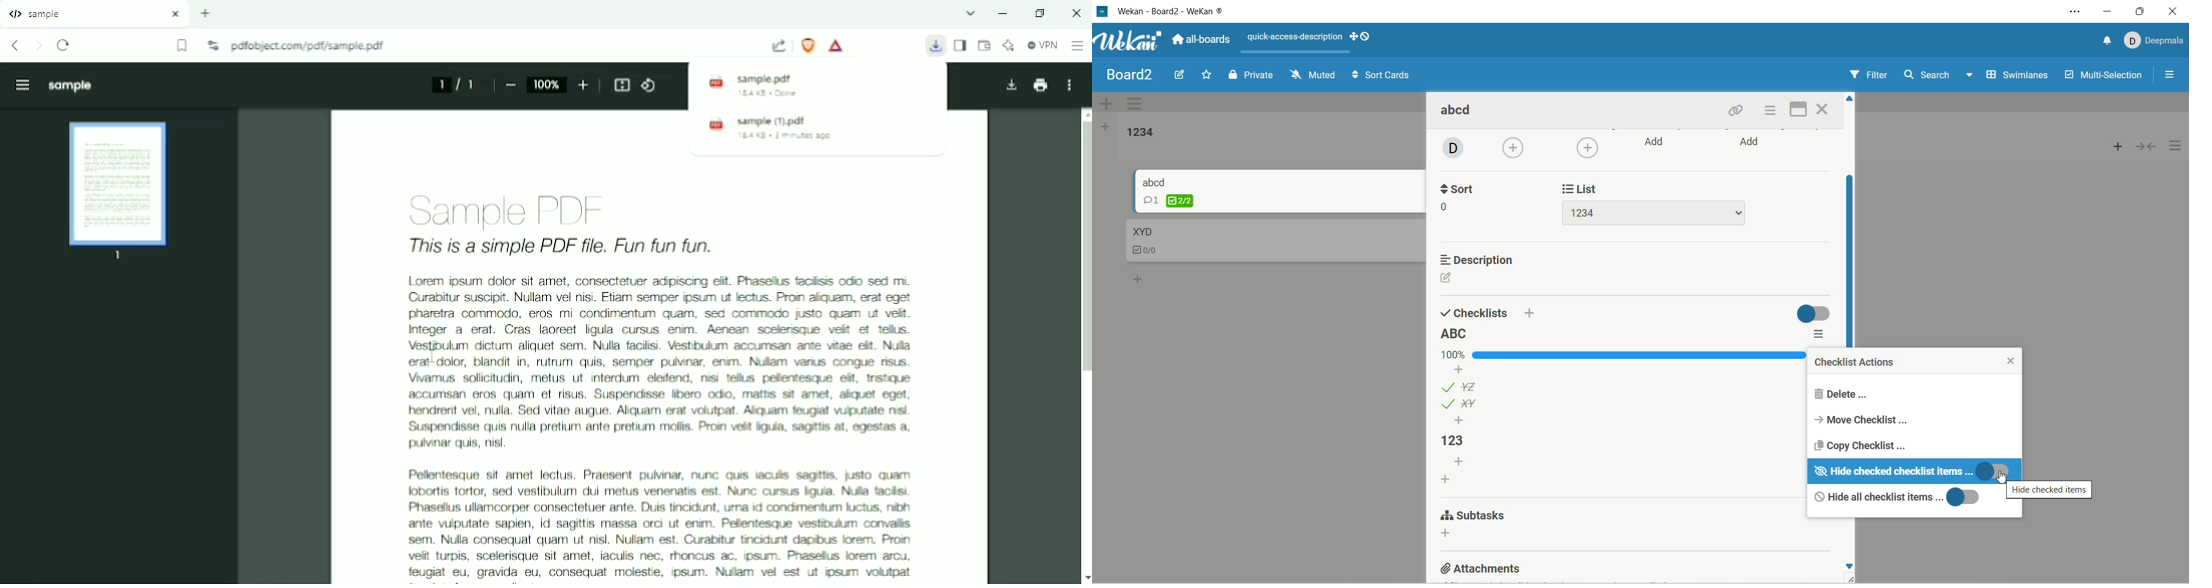 The width and height of the screenshot is (2212, 588). What do you see at coordinates (589, 246) in the screenshot?
I see `This is a simple PDF file. Fun Fun Fun.` at bounding box center [589, 246].